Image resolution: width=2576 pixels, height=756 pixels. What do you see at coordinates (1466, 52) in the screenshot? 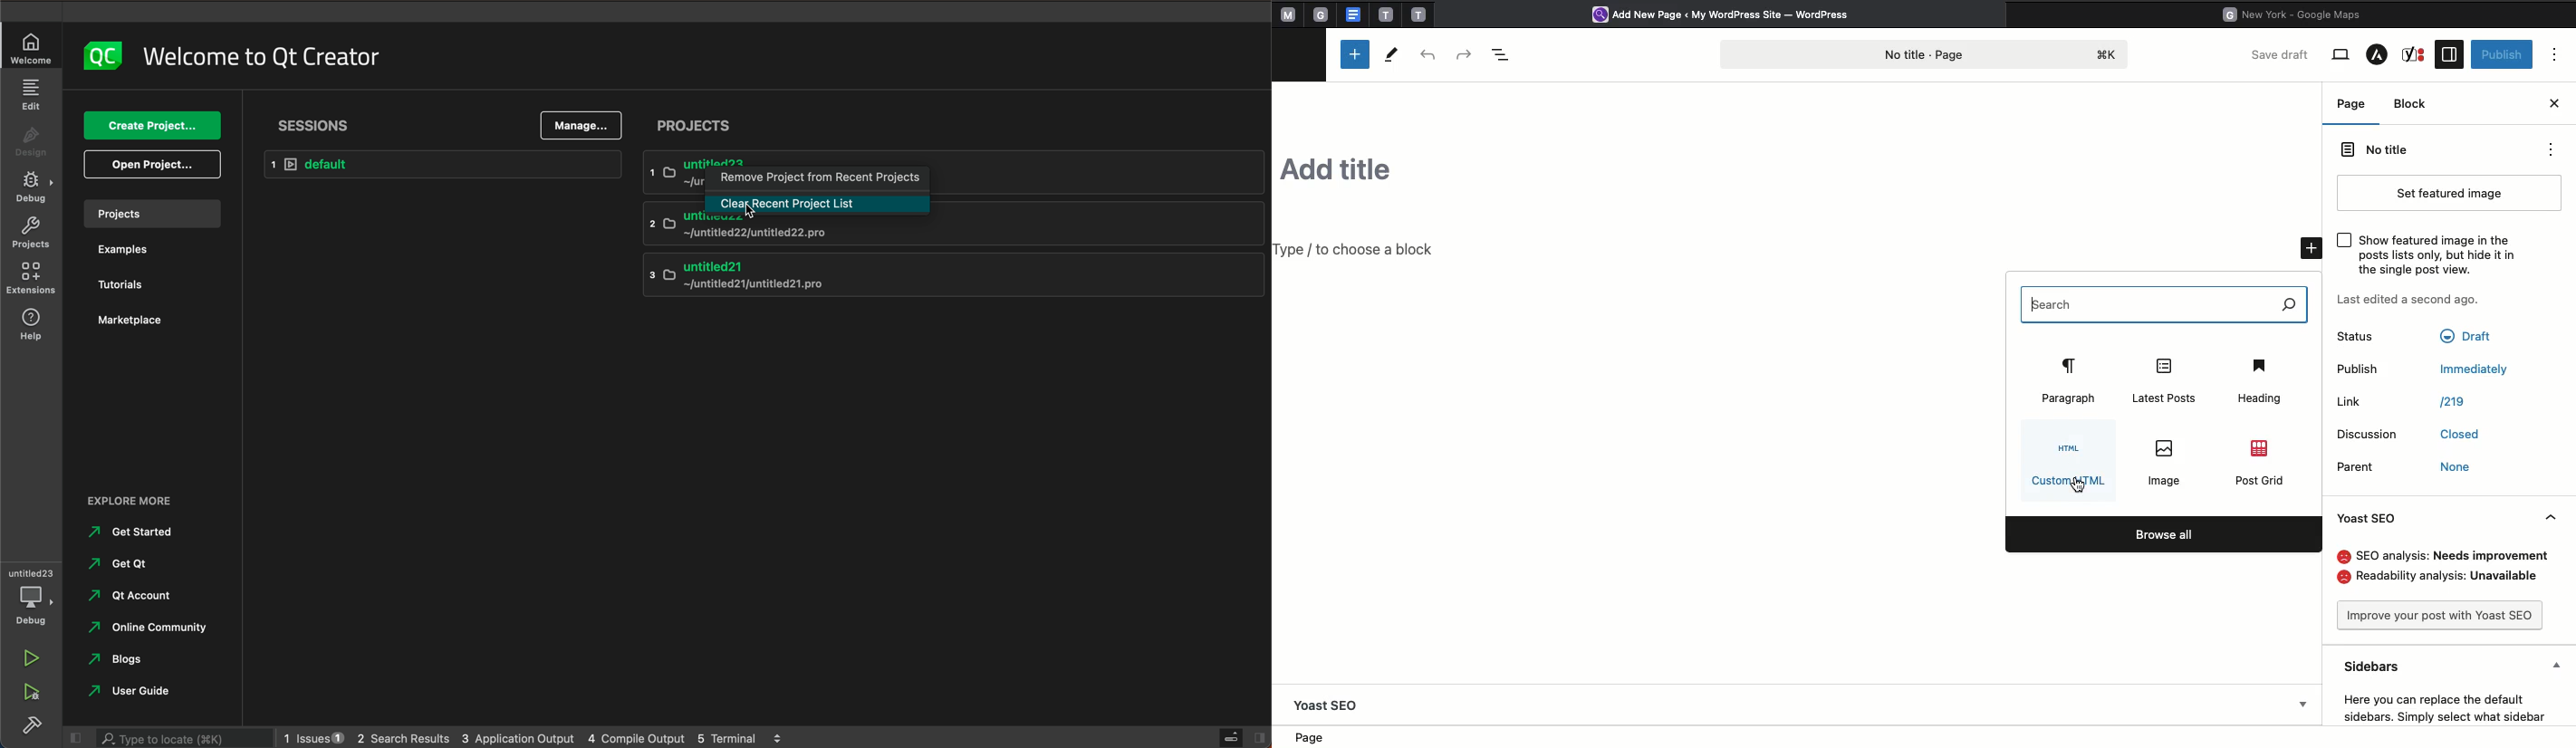
I see `Redo` at bounding box center [1466, 52].